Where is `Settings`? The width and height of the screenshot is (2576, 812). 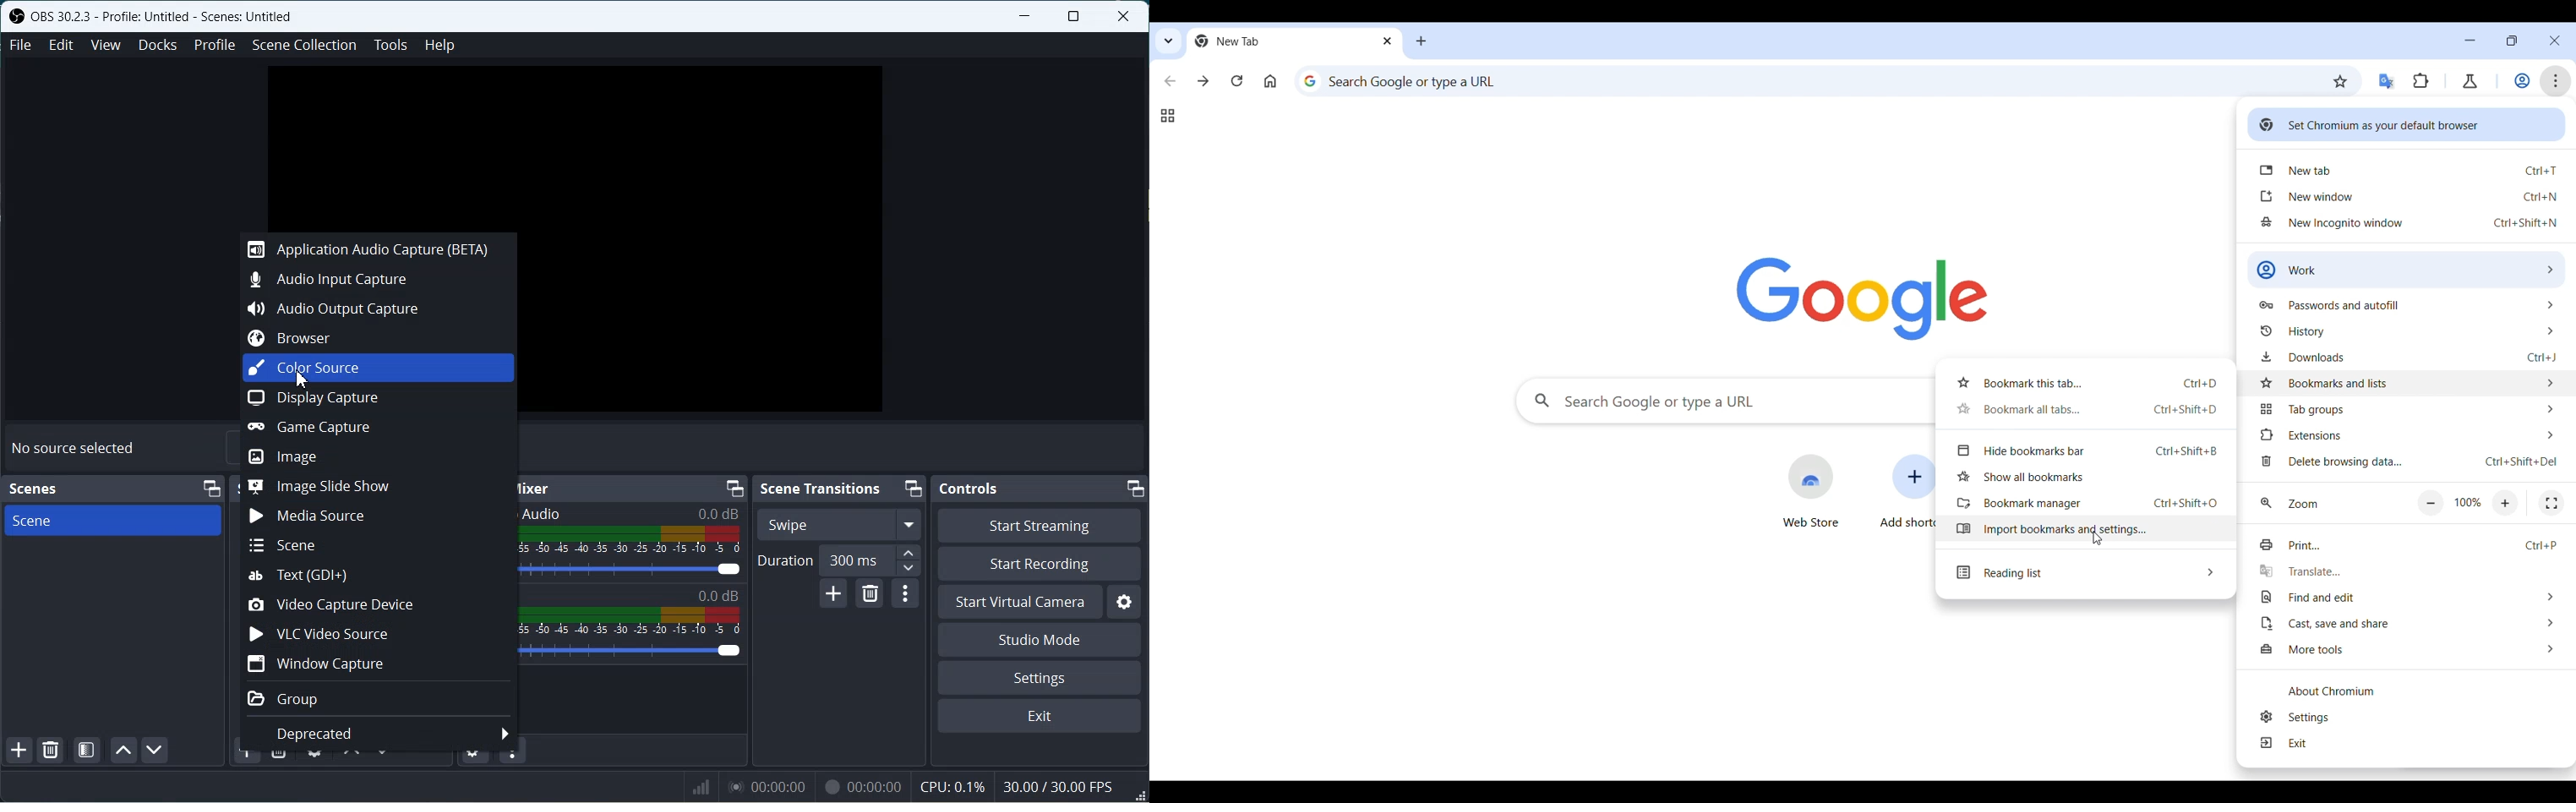
Settings is located at coordinates (2411, 717).